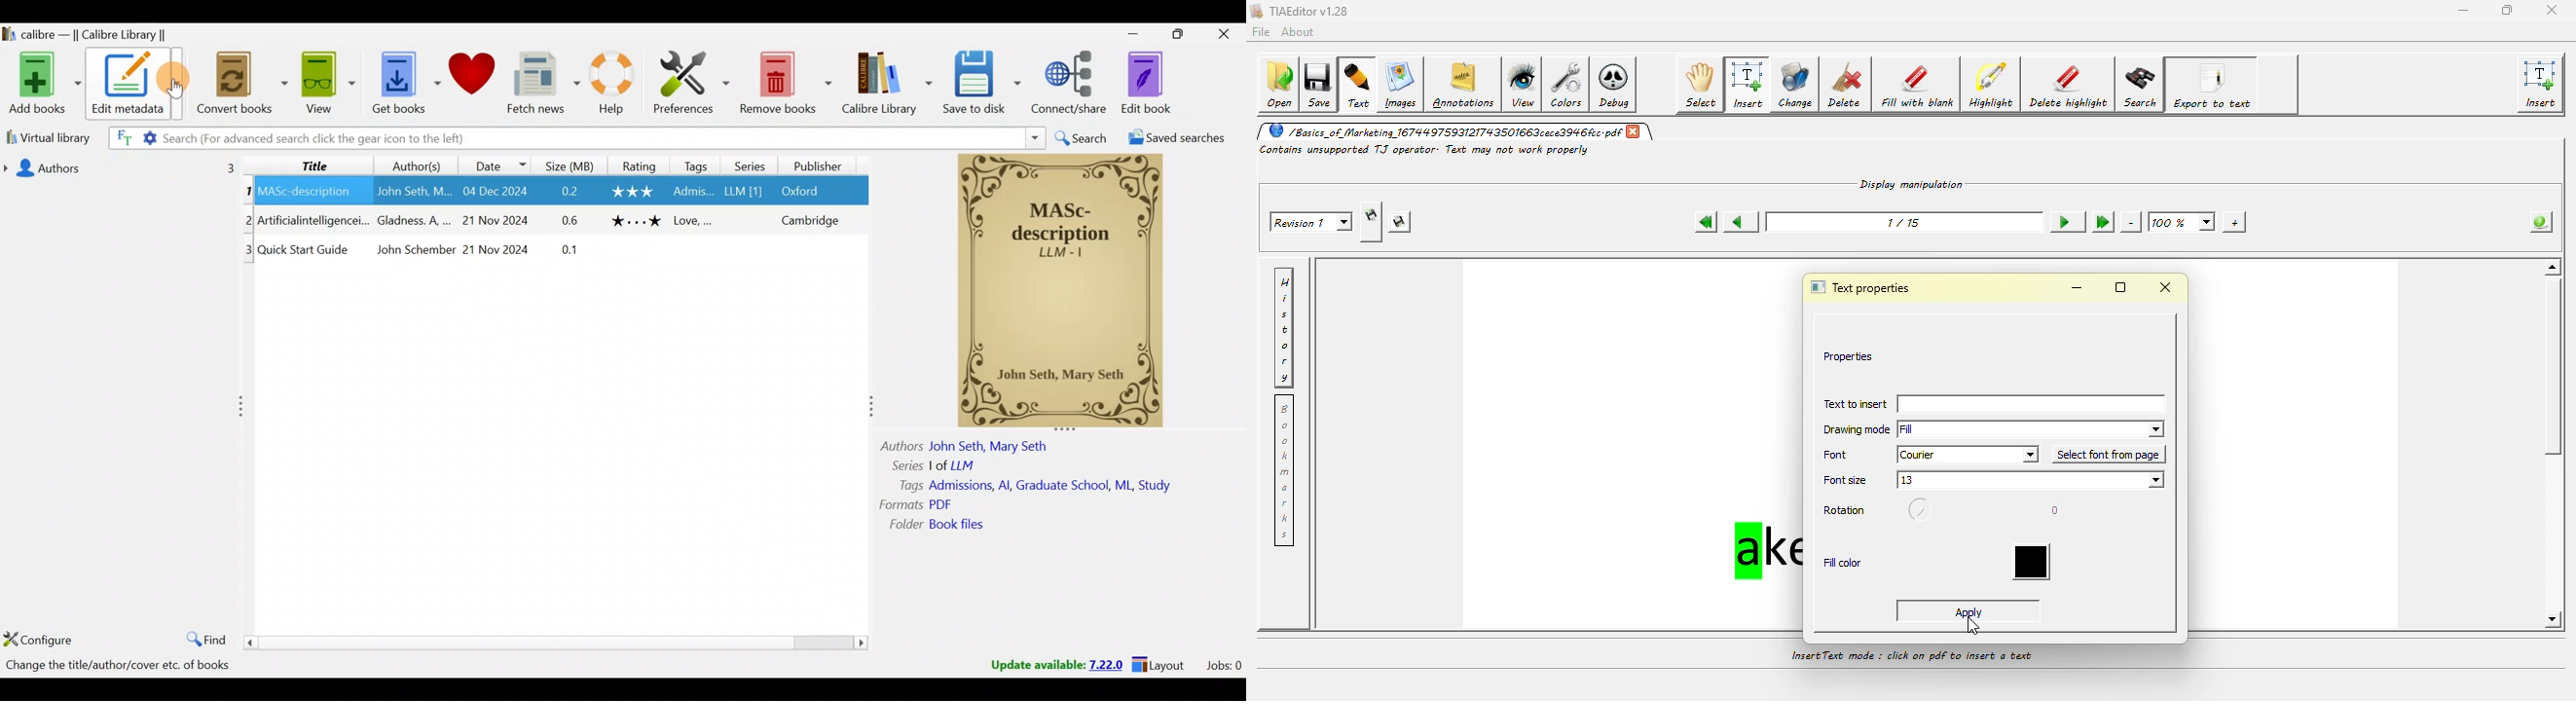 The image size is (2576, 728). What do you see at coordinates (2231, 221) in the screenshot?
I see `zoom in` at bounding box center [2231, 221].